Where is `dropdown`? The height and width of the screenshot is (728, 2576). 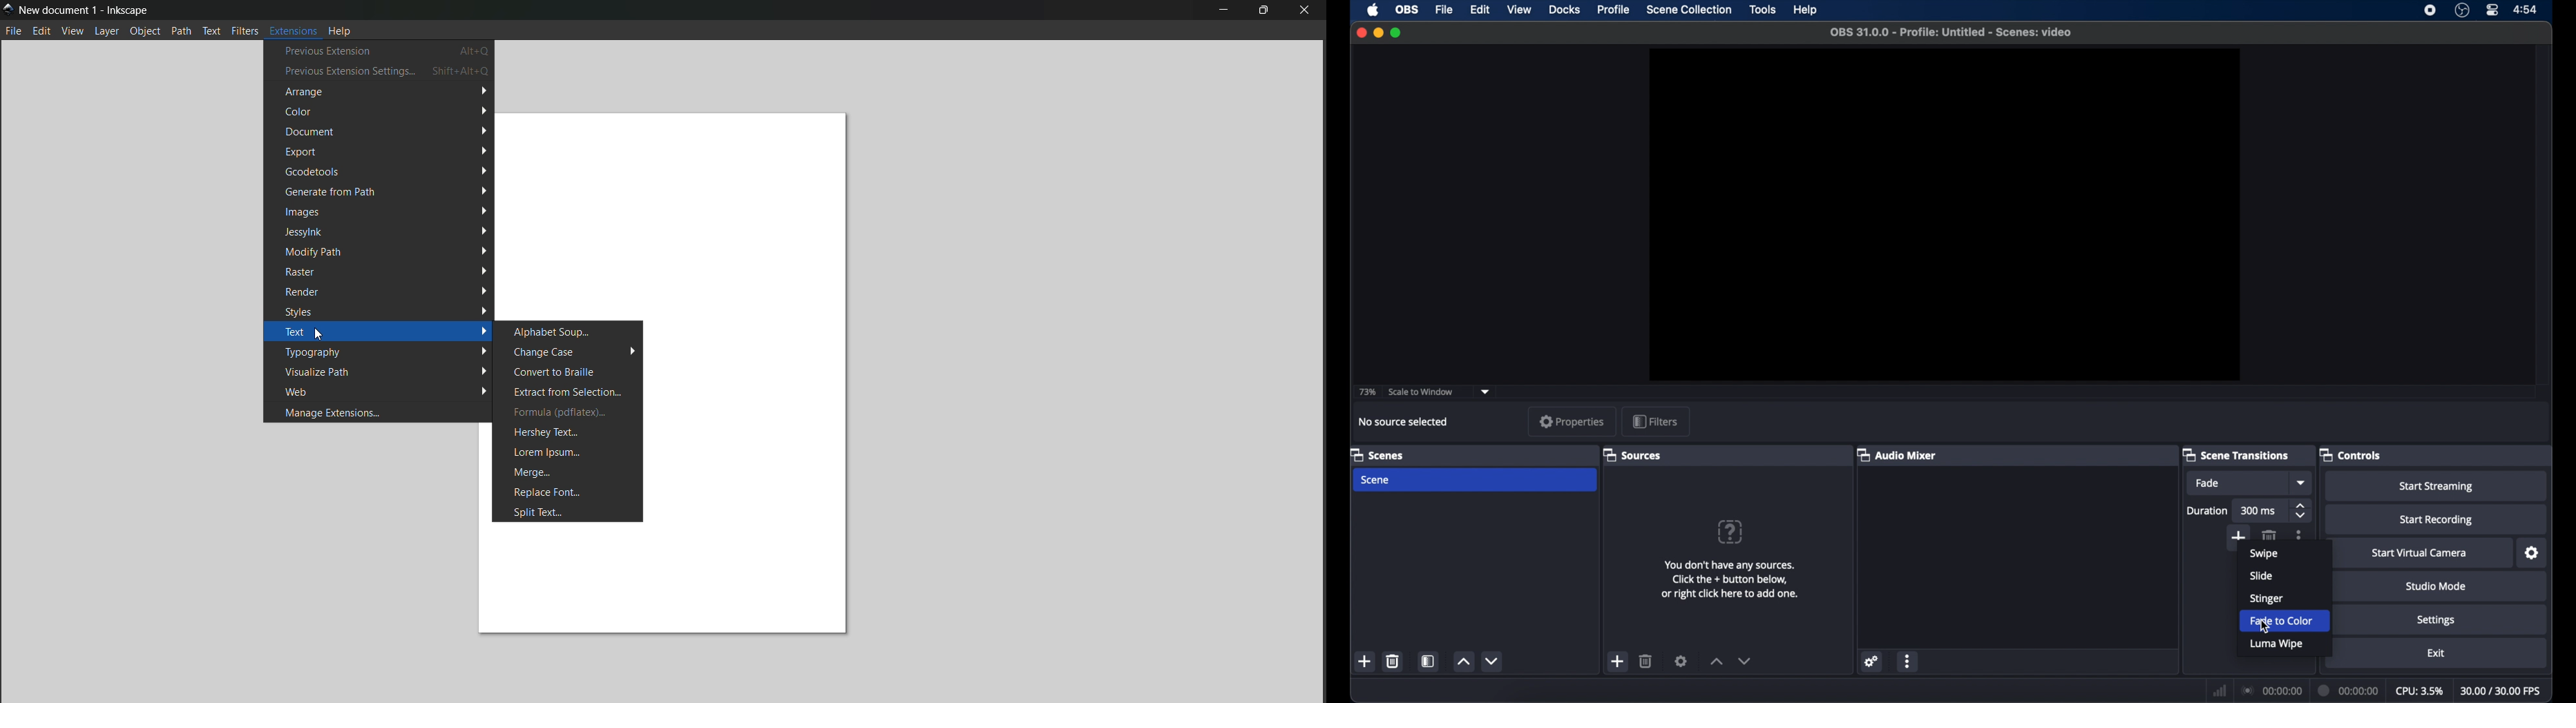 dropdown is located at coordinates (1487, 391).